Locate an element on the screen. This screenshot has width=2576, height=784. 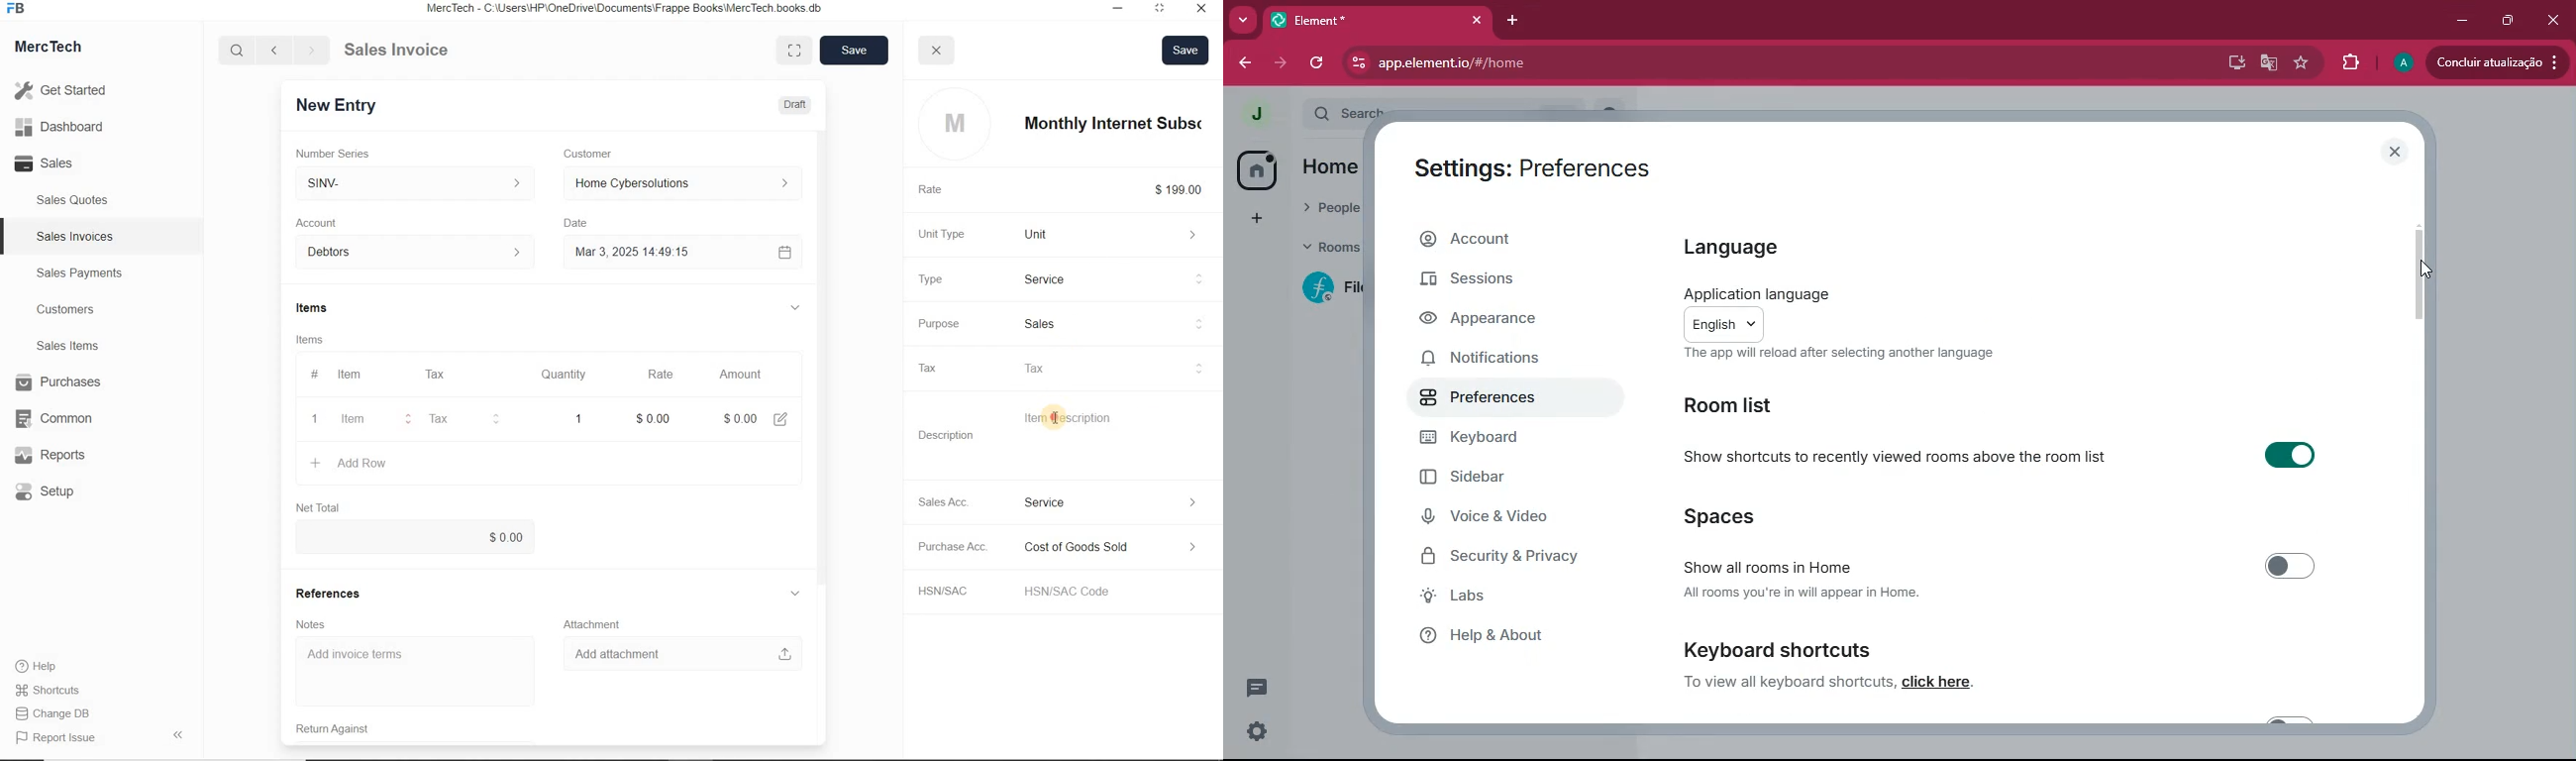
people is located at coordinates (1326, 209).